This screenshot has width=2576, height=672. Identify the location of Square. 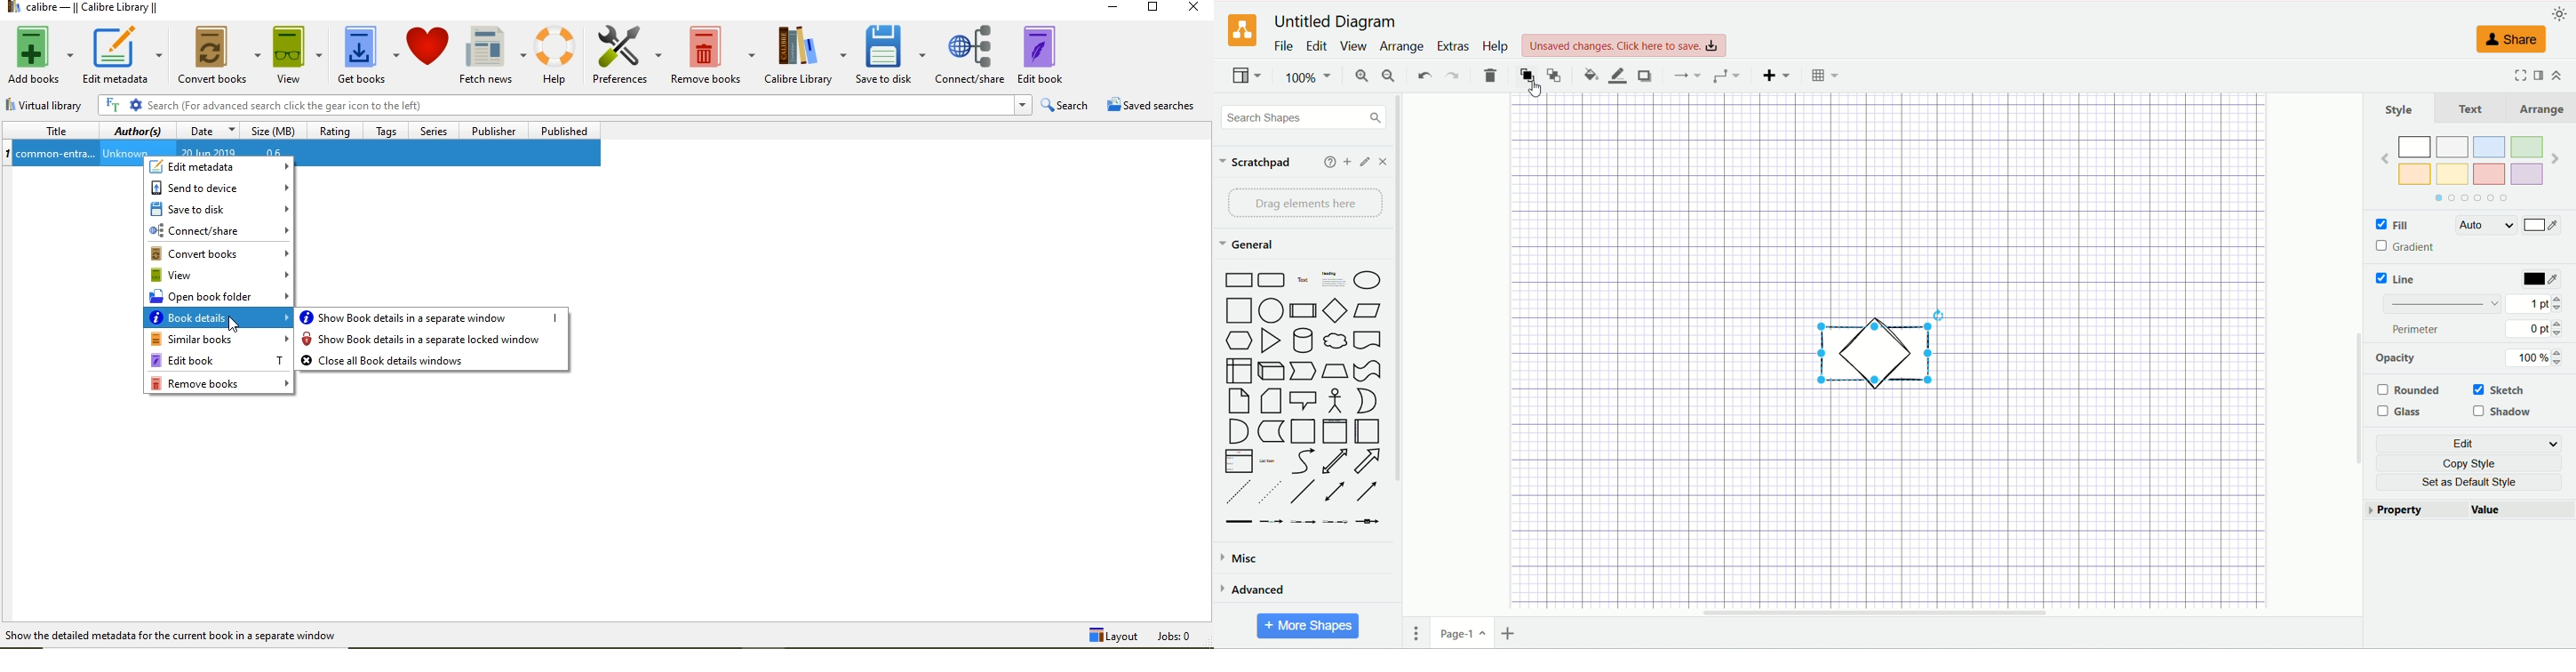
(1238, 309).